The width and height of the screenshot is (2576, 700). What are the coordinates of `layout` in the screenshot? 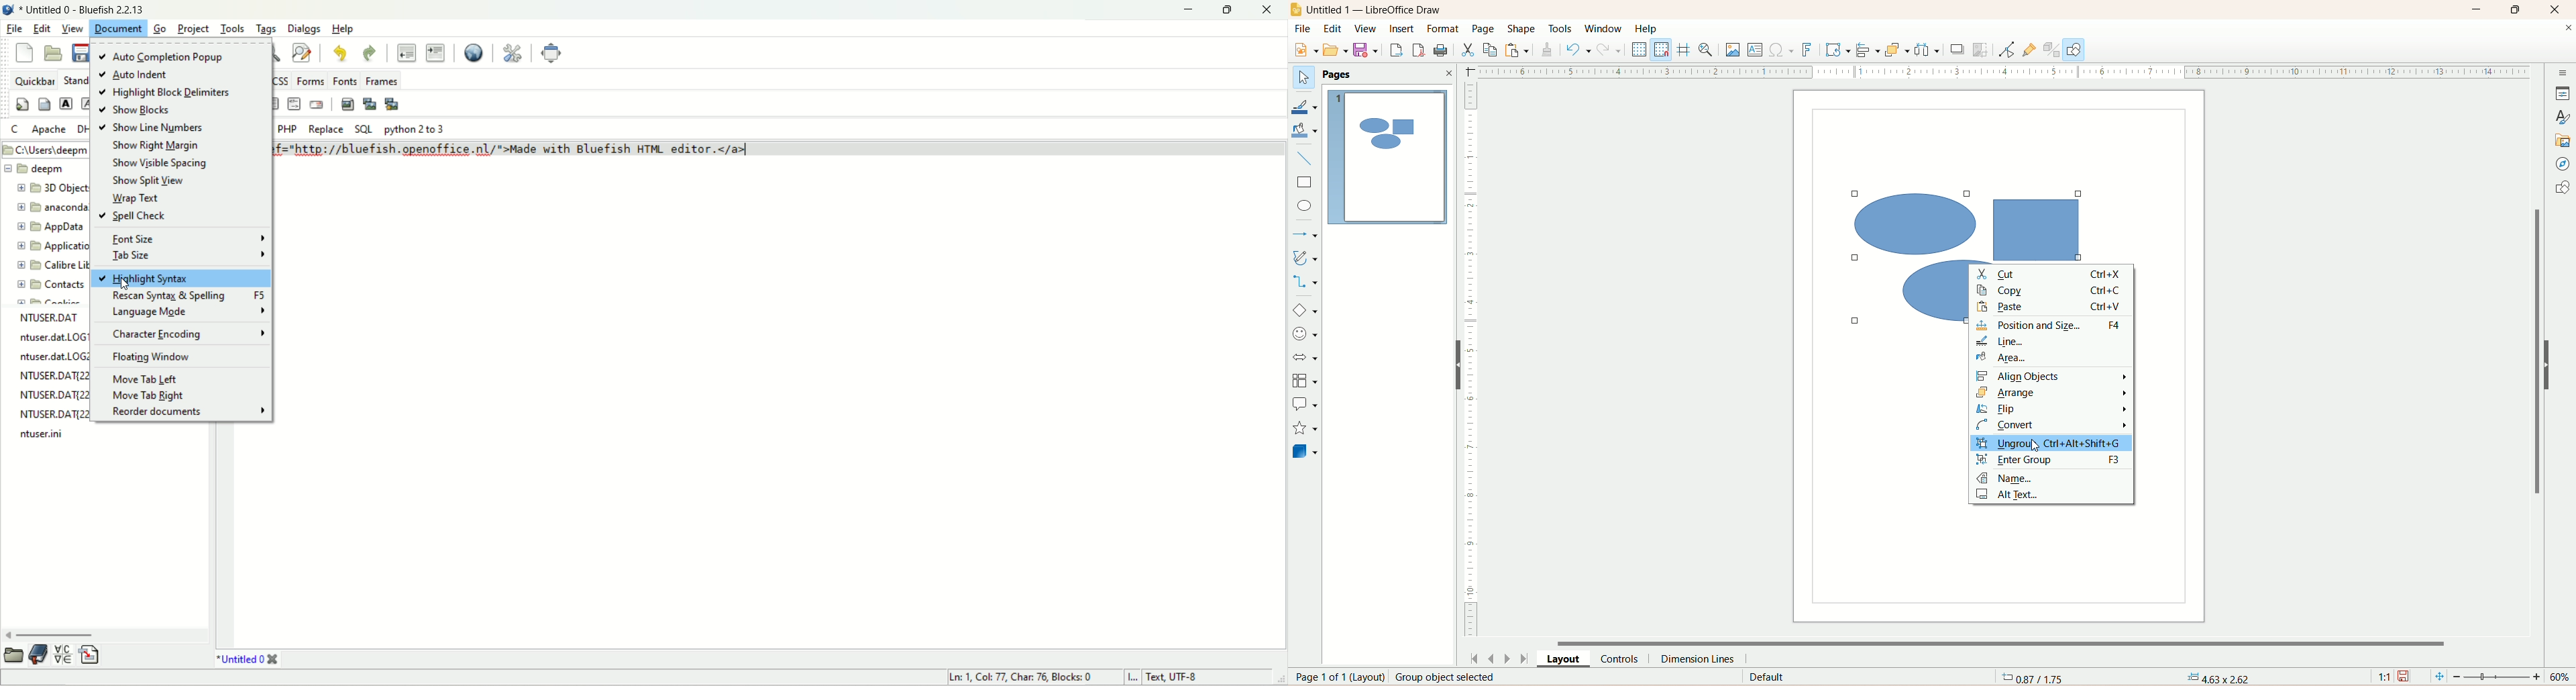 It's located at (1564, 657).